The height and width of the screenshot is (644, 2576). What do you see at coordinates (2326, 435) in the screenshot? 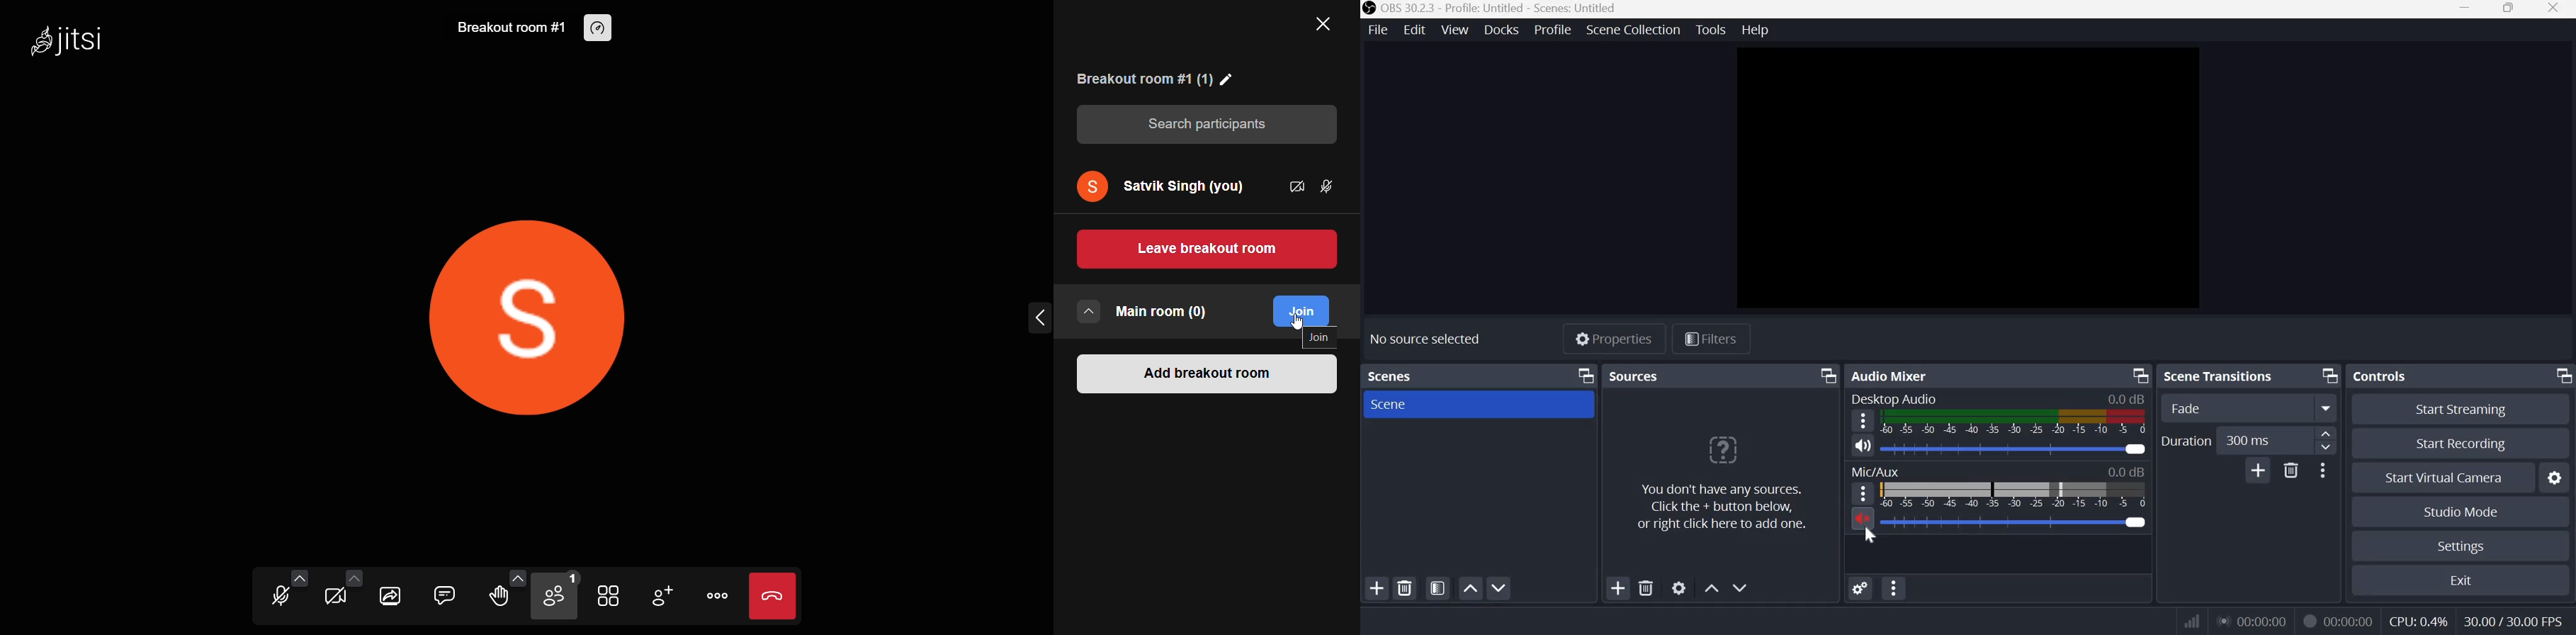
I see `increase` at bounding box center [2326, 435].